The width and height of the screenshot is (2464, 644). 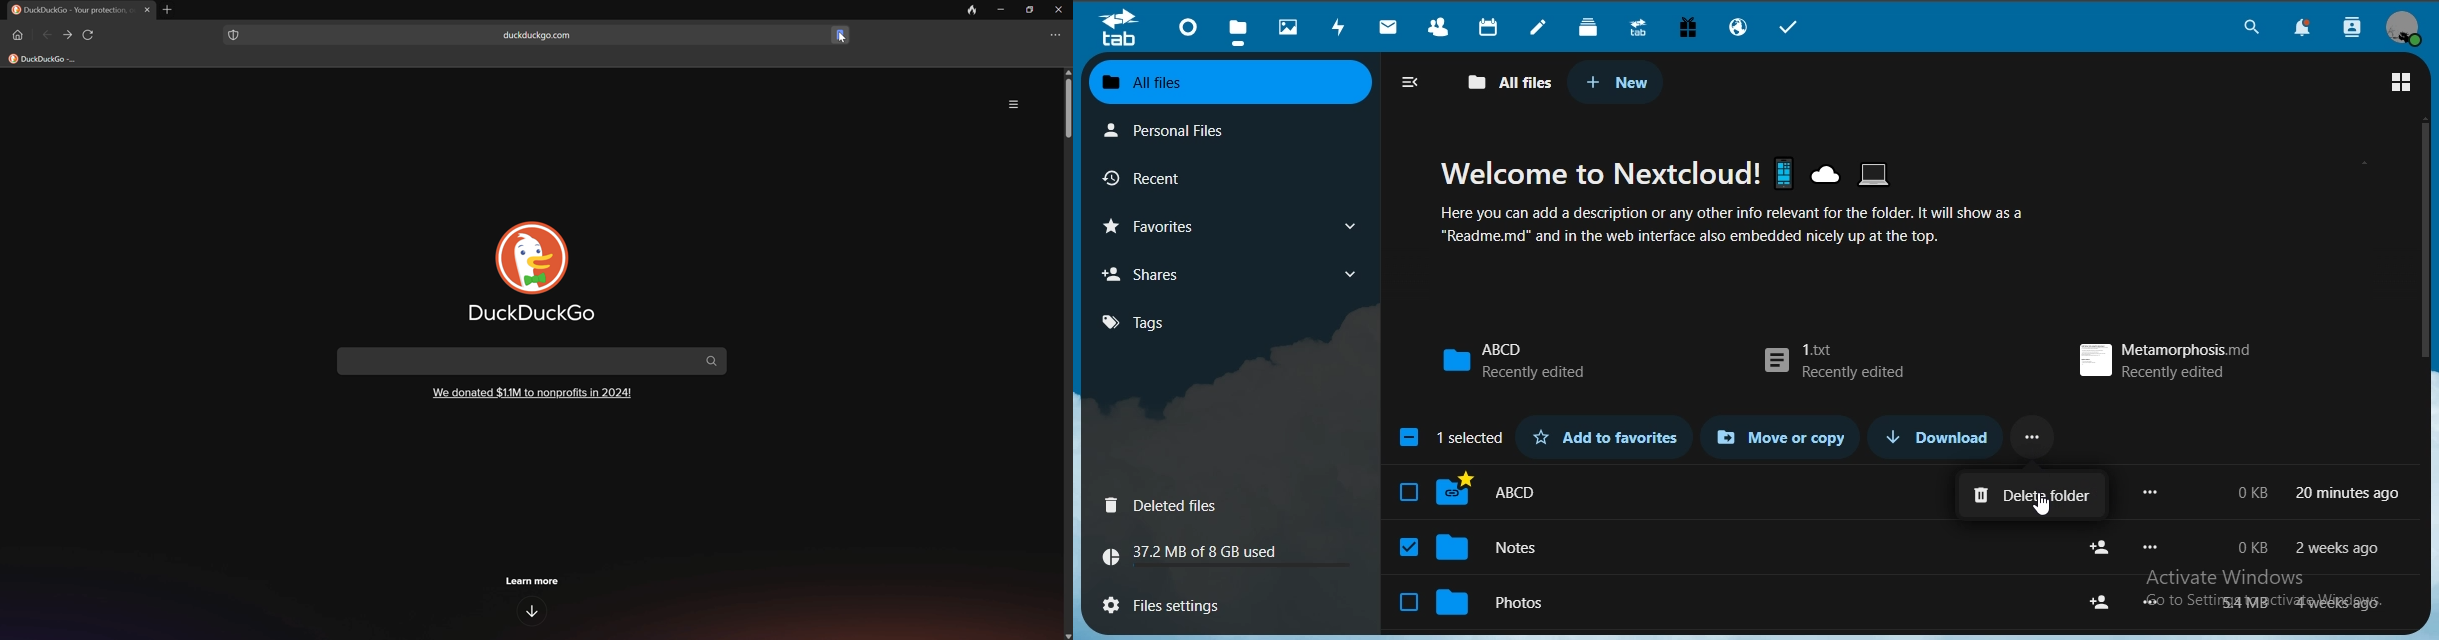 I want to click on ABCD recently added, so click(x=1515, y=360).